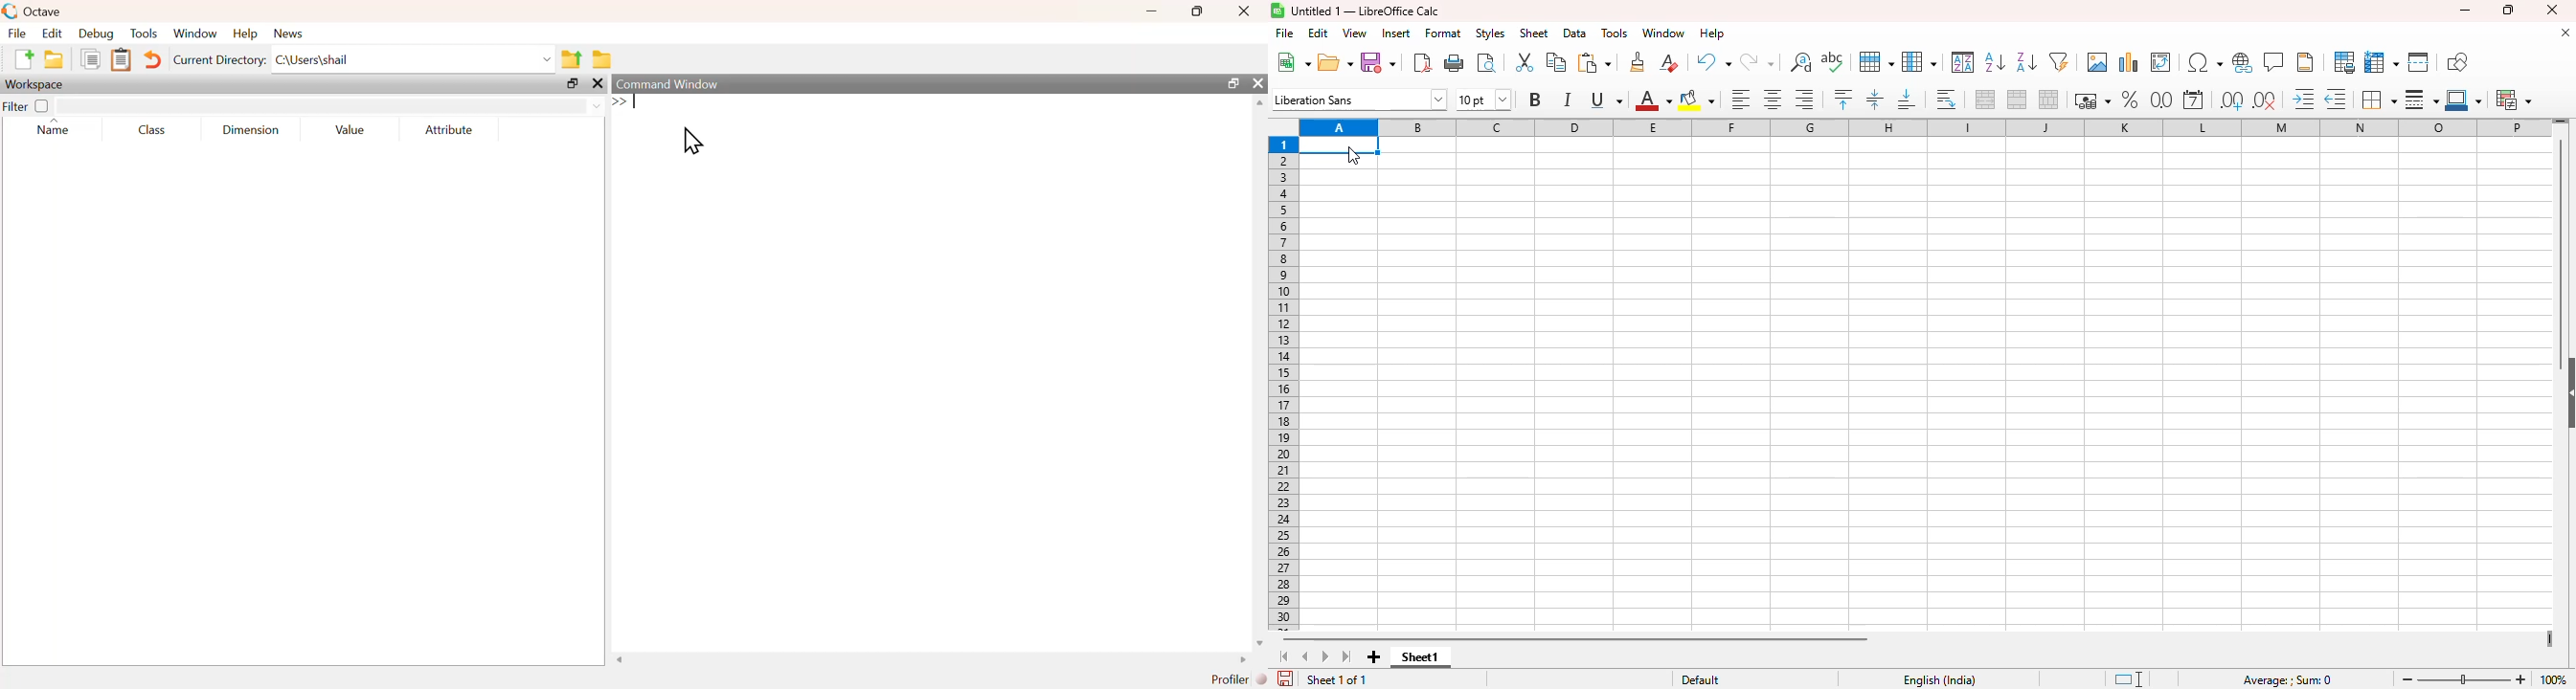 This screenshot has height=700, width=2576. I want to click on font color, so click(1653, 100).